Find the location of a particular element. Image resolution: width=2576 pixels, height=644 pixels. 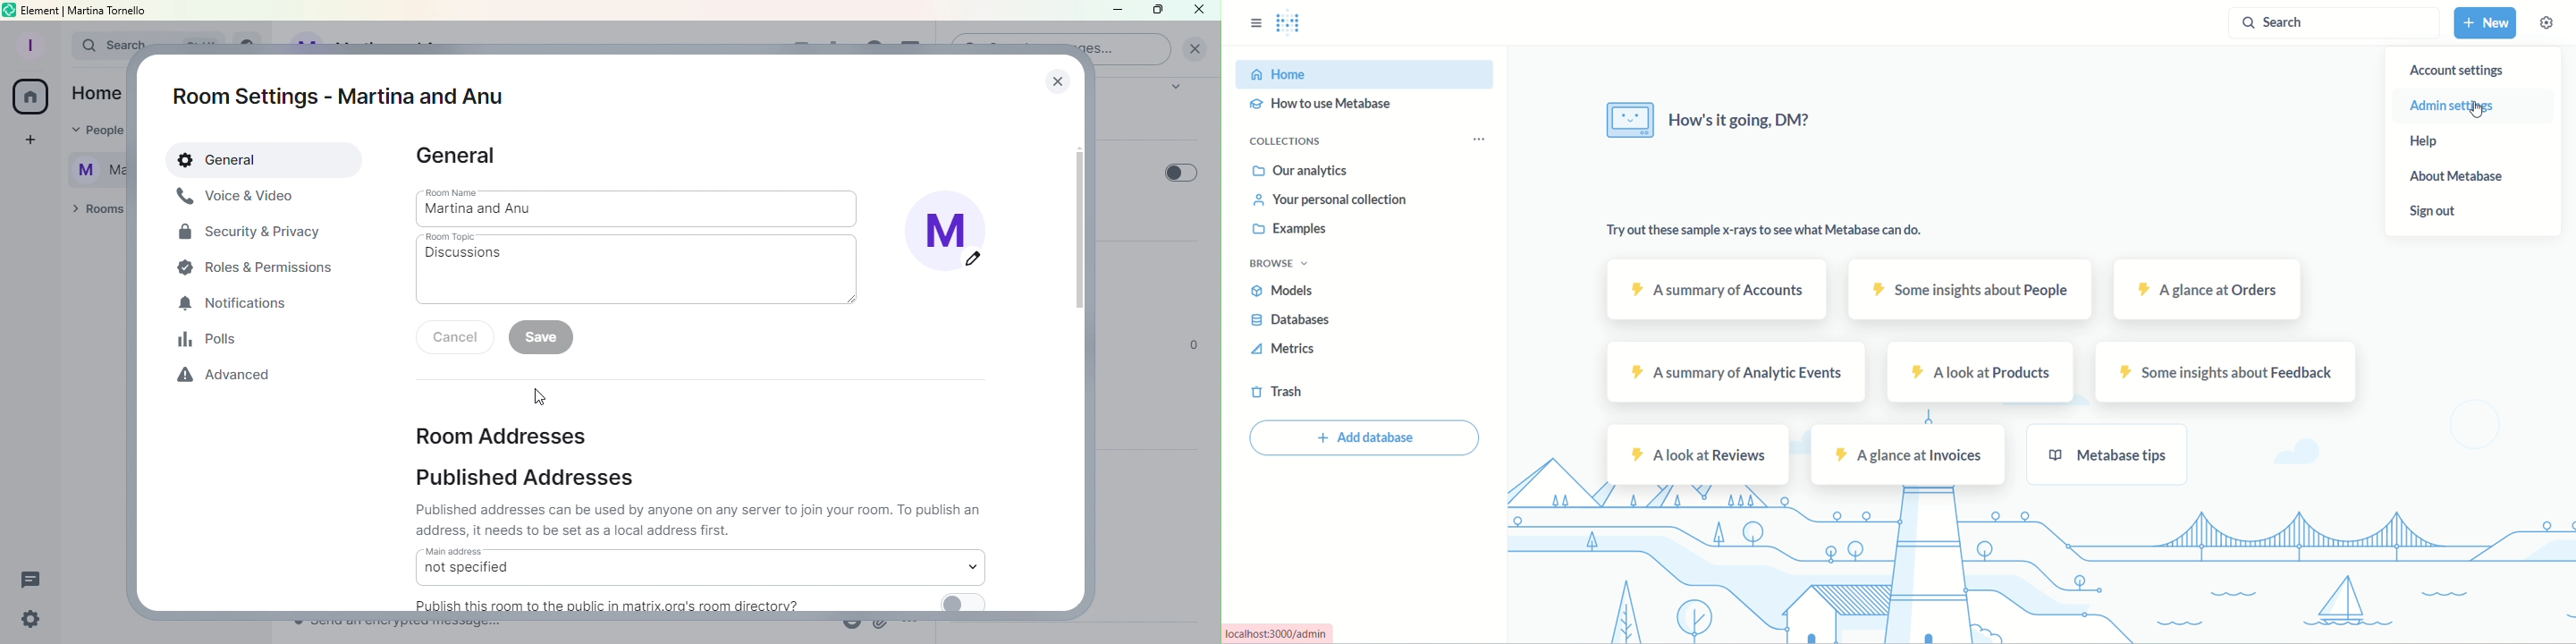

Main address is located at coordinates (699, 566).